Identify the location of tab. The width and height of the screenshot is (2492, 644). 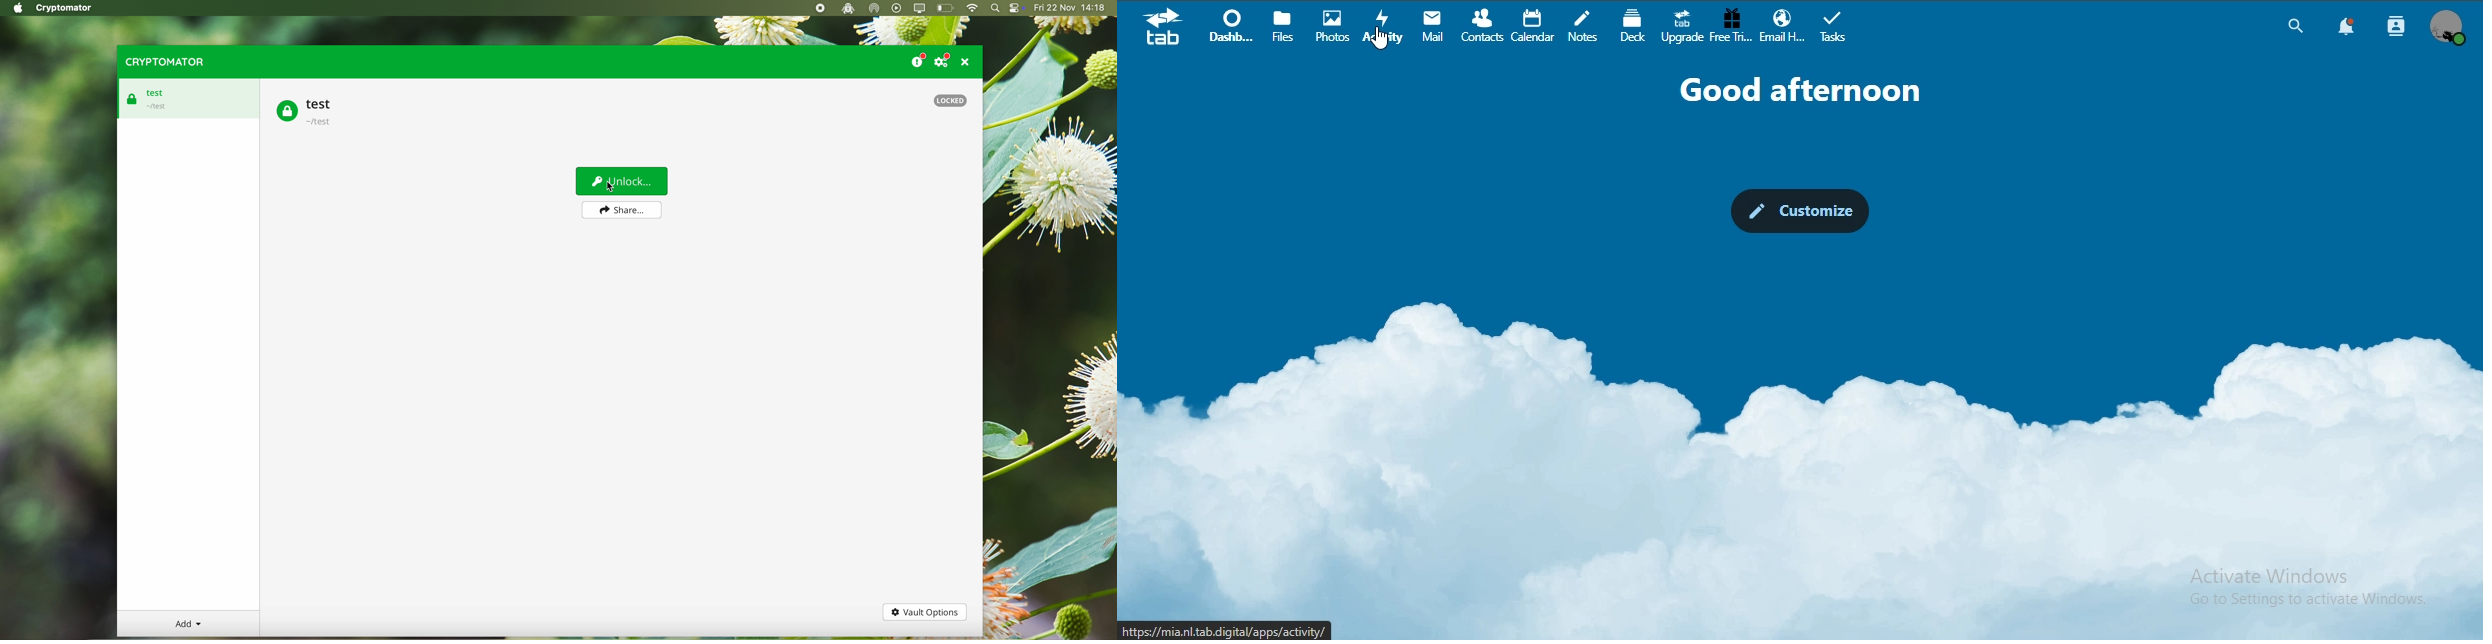
(1162, 27).